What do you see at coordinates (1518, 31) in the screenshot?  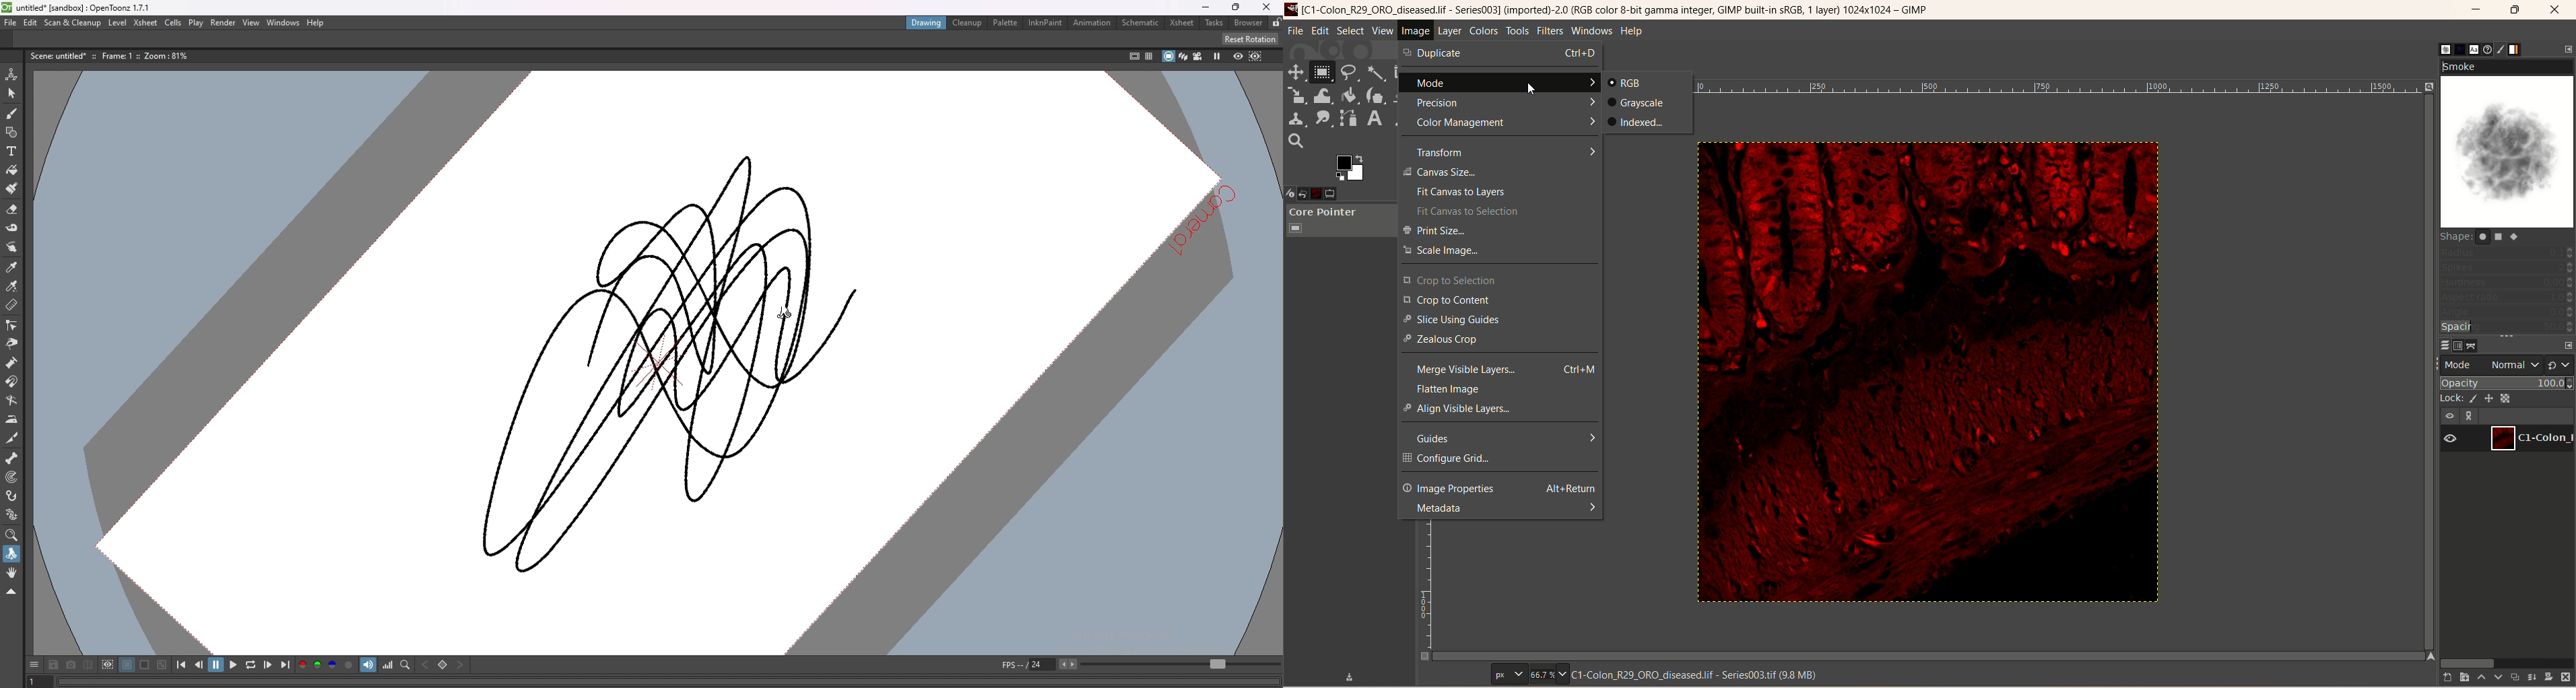 I see `tools` at bounding box center [1518, 31].